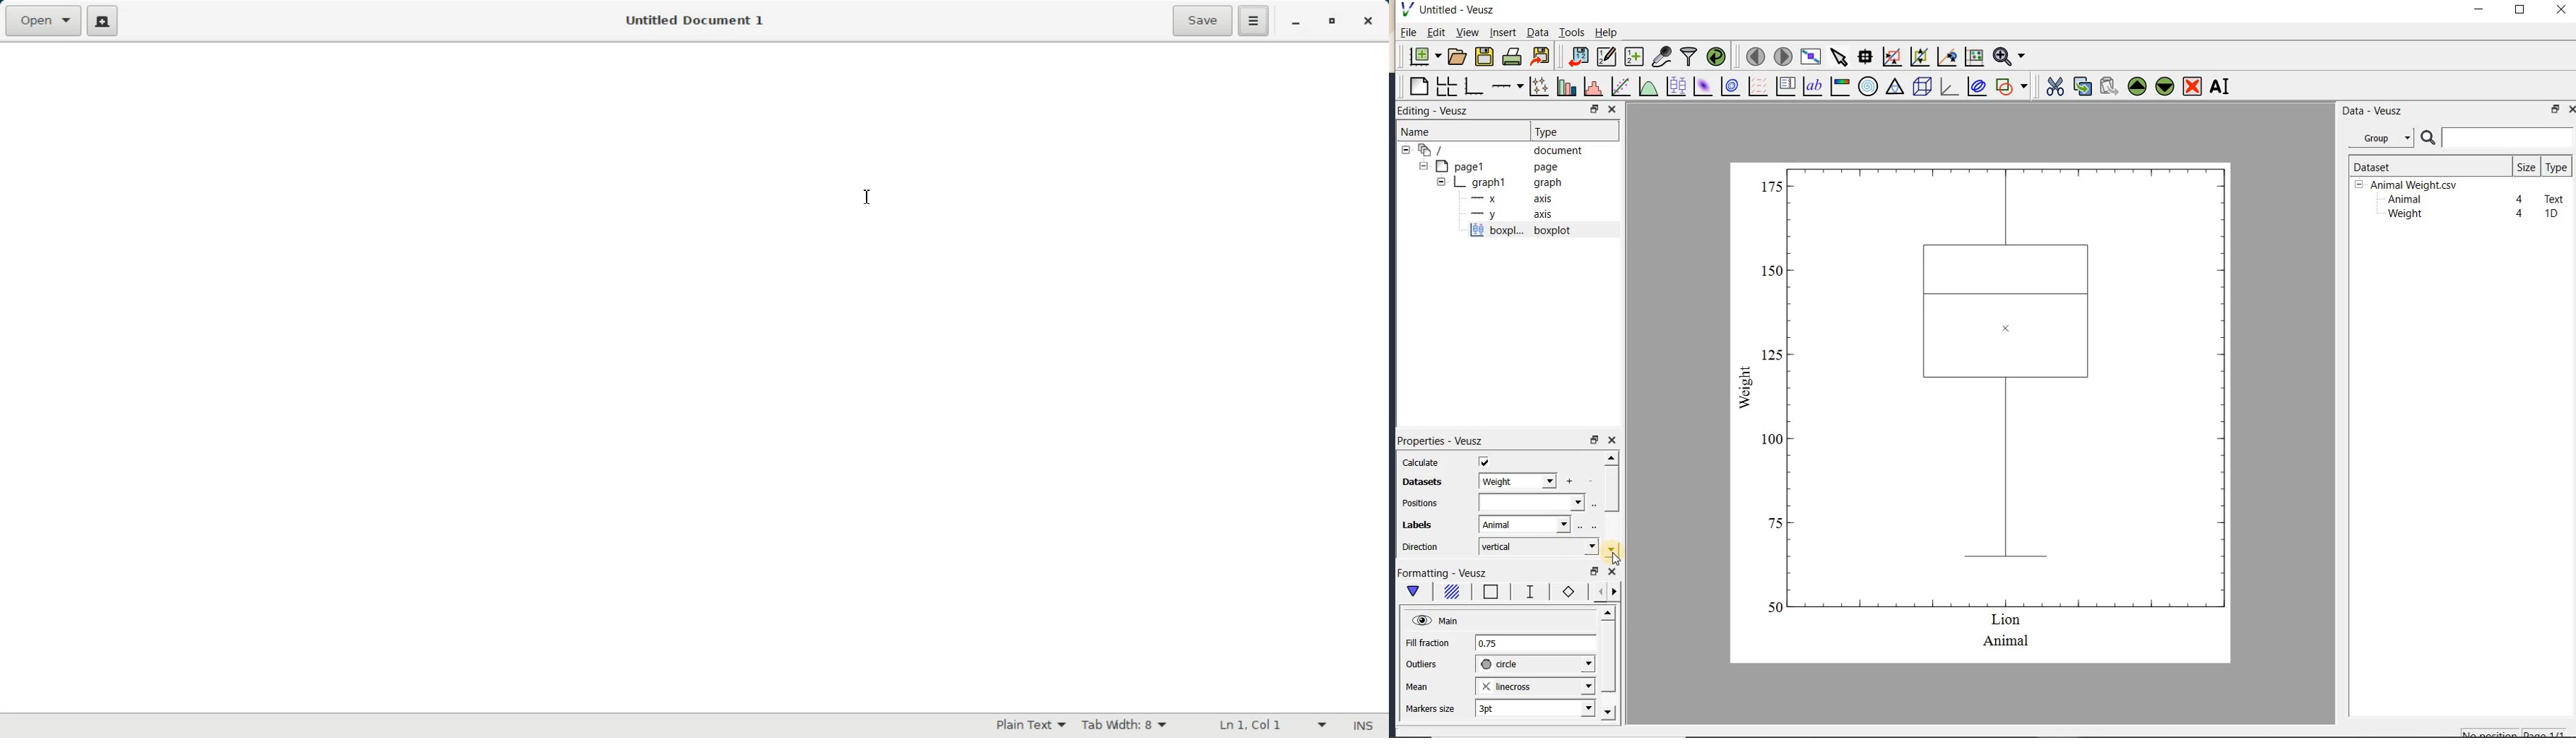 The height and width of the screenshot is (756, 2576). What do you see at coordinates (1689, 55) in the screenshot?
I see `filter data` at bounding box center [1689, 55].